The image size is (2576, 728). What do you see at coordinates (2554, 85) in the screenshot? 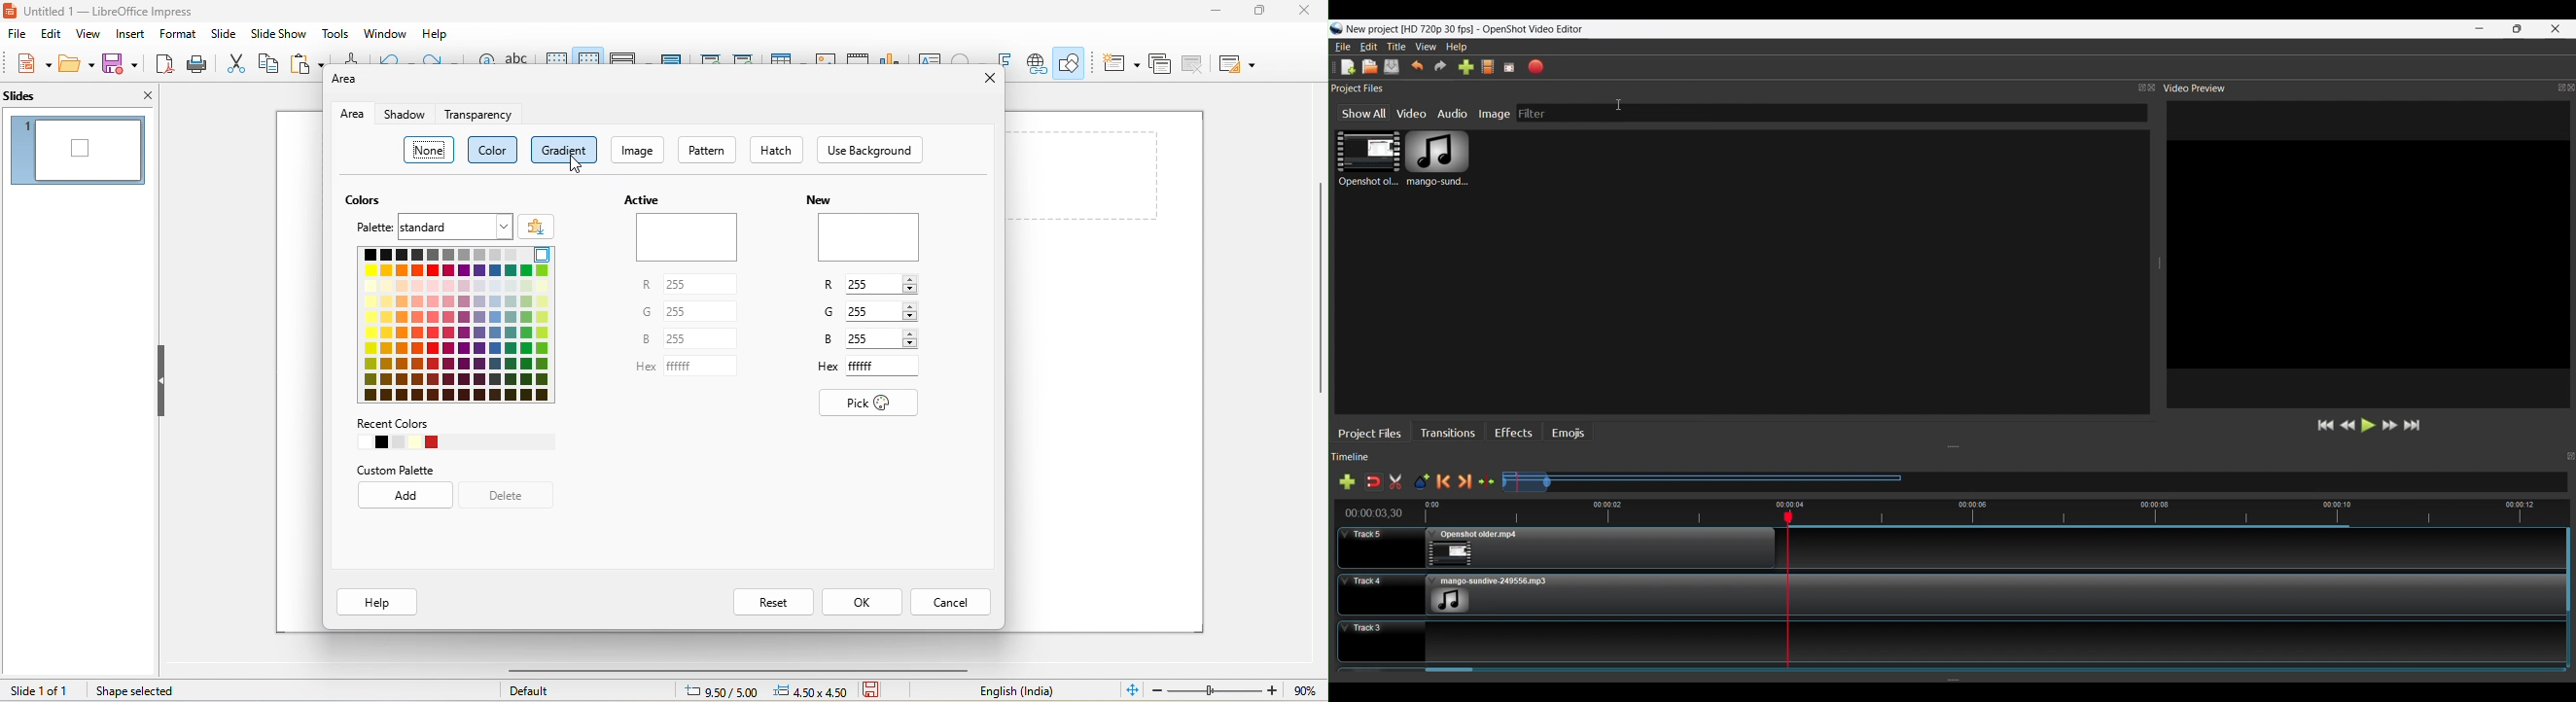
I see `Maximize` at bounding box center [2554, 85].